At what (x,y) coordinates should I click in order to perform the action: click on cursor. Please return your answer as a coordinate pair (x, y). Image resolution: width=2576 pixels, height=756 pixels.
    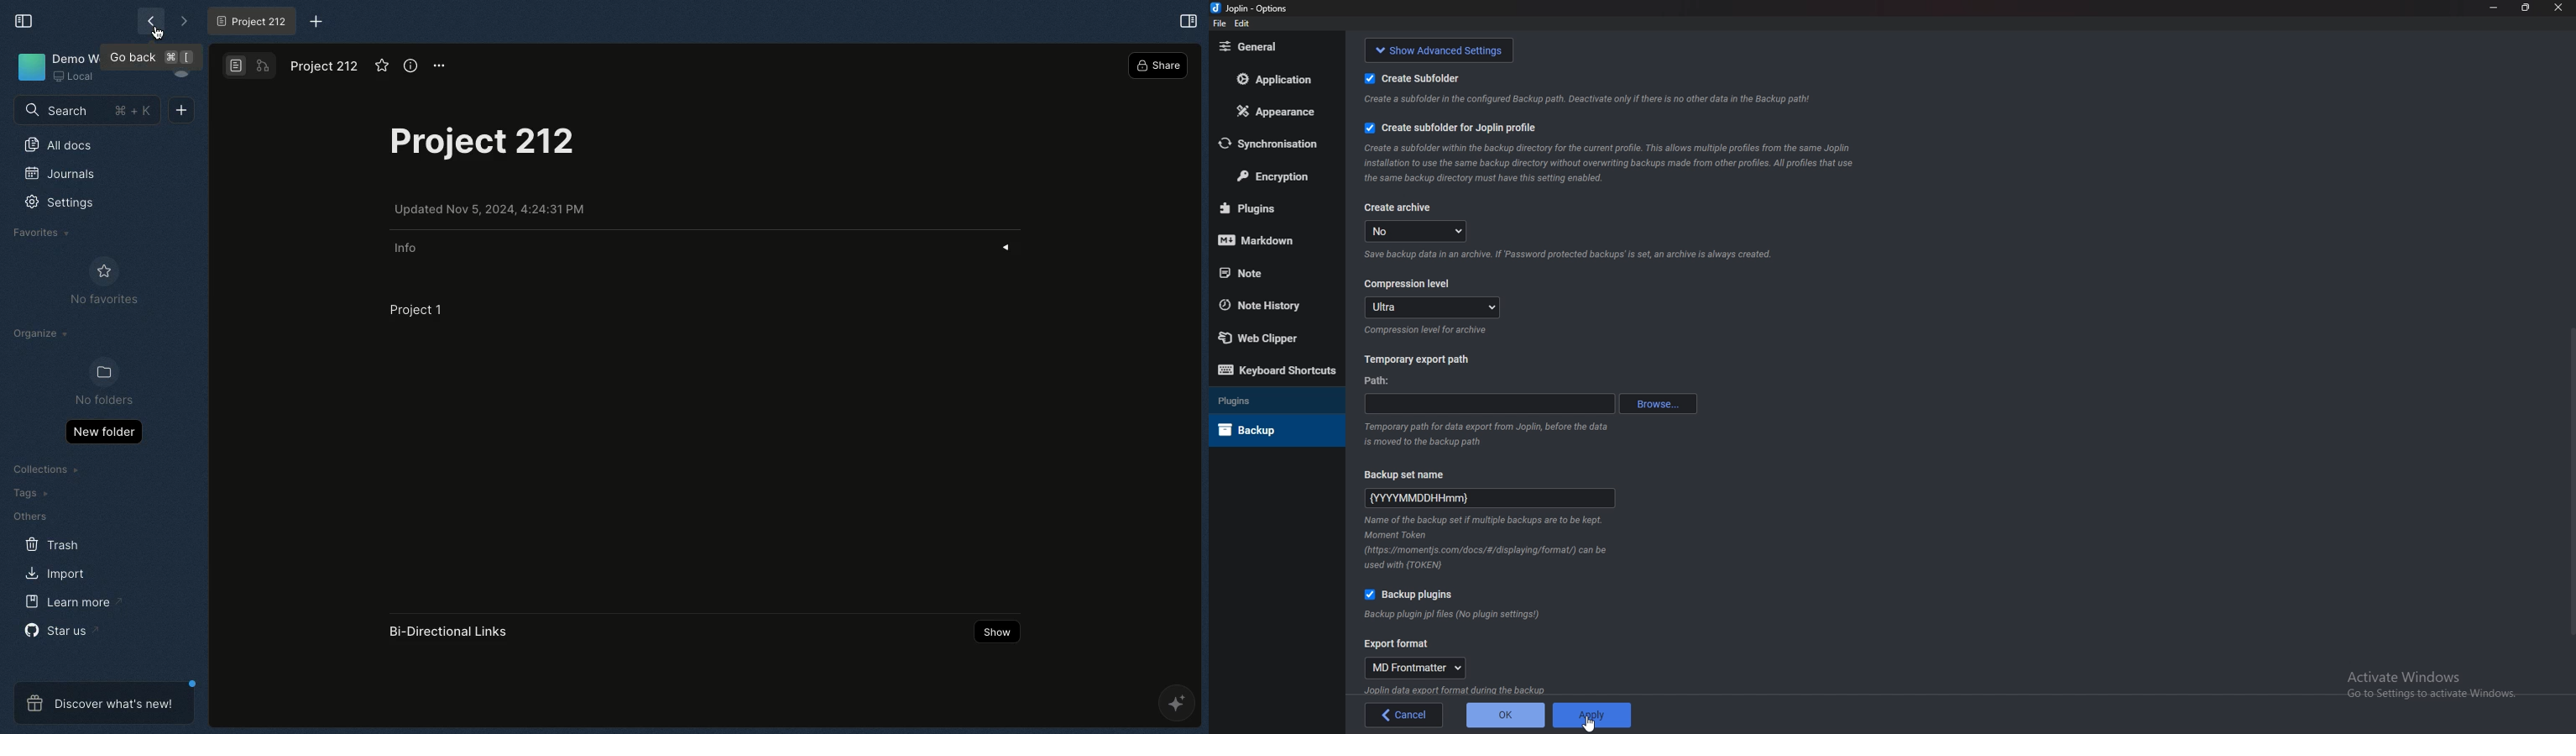
    Looking at the image, I should click on (160, 34).